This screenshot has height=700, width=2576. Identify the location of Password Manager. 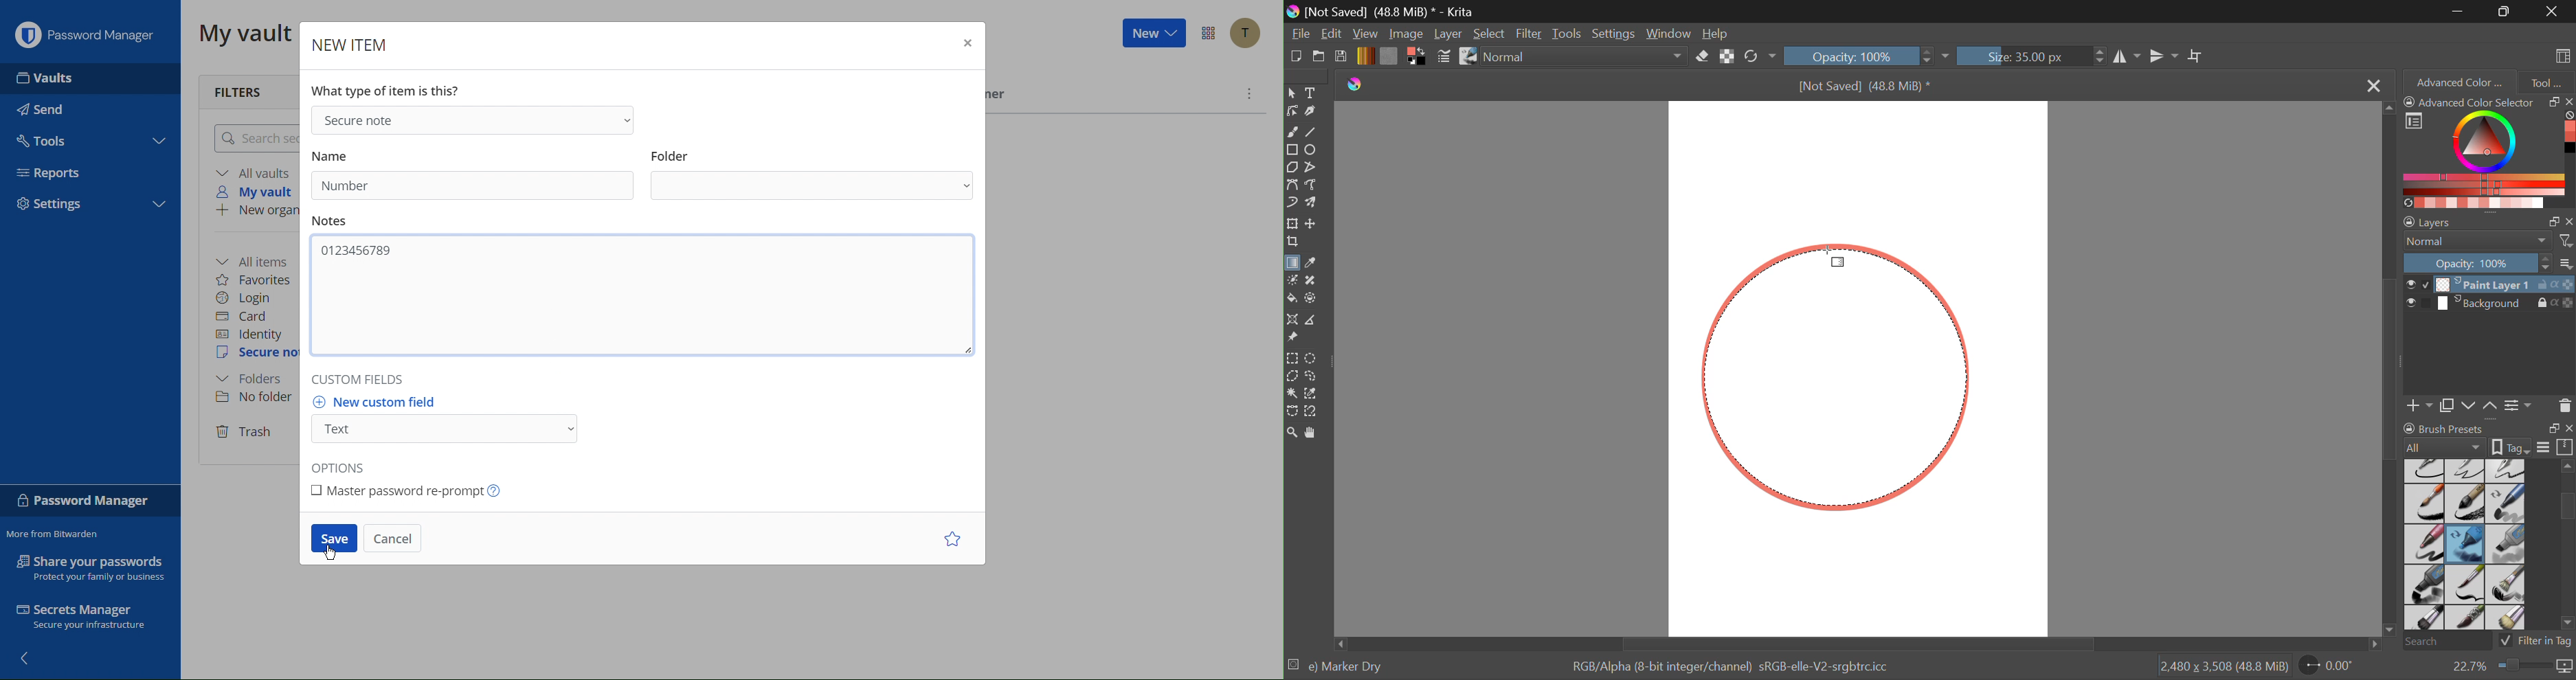
(88, 501).